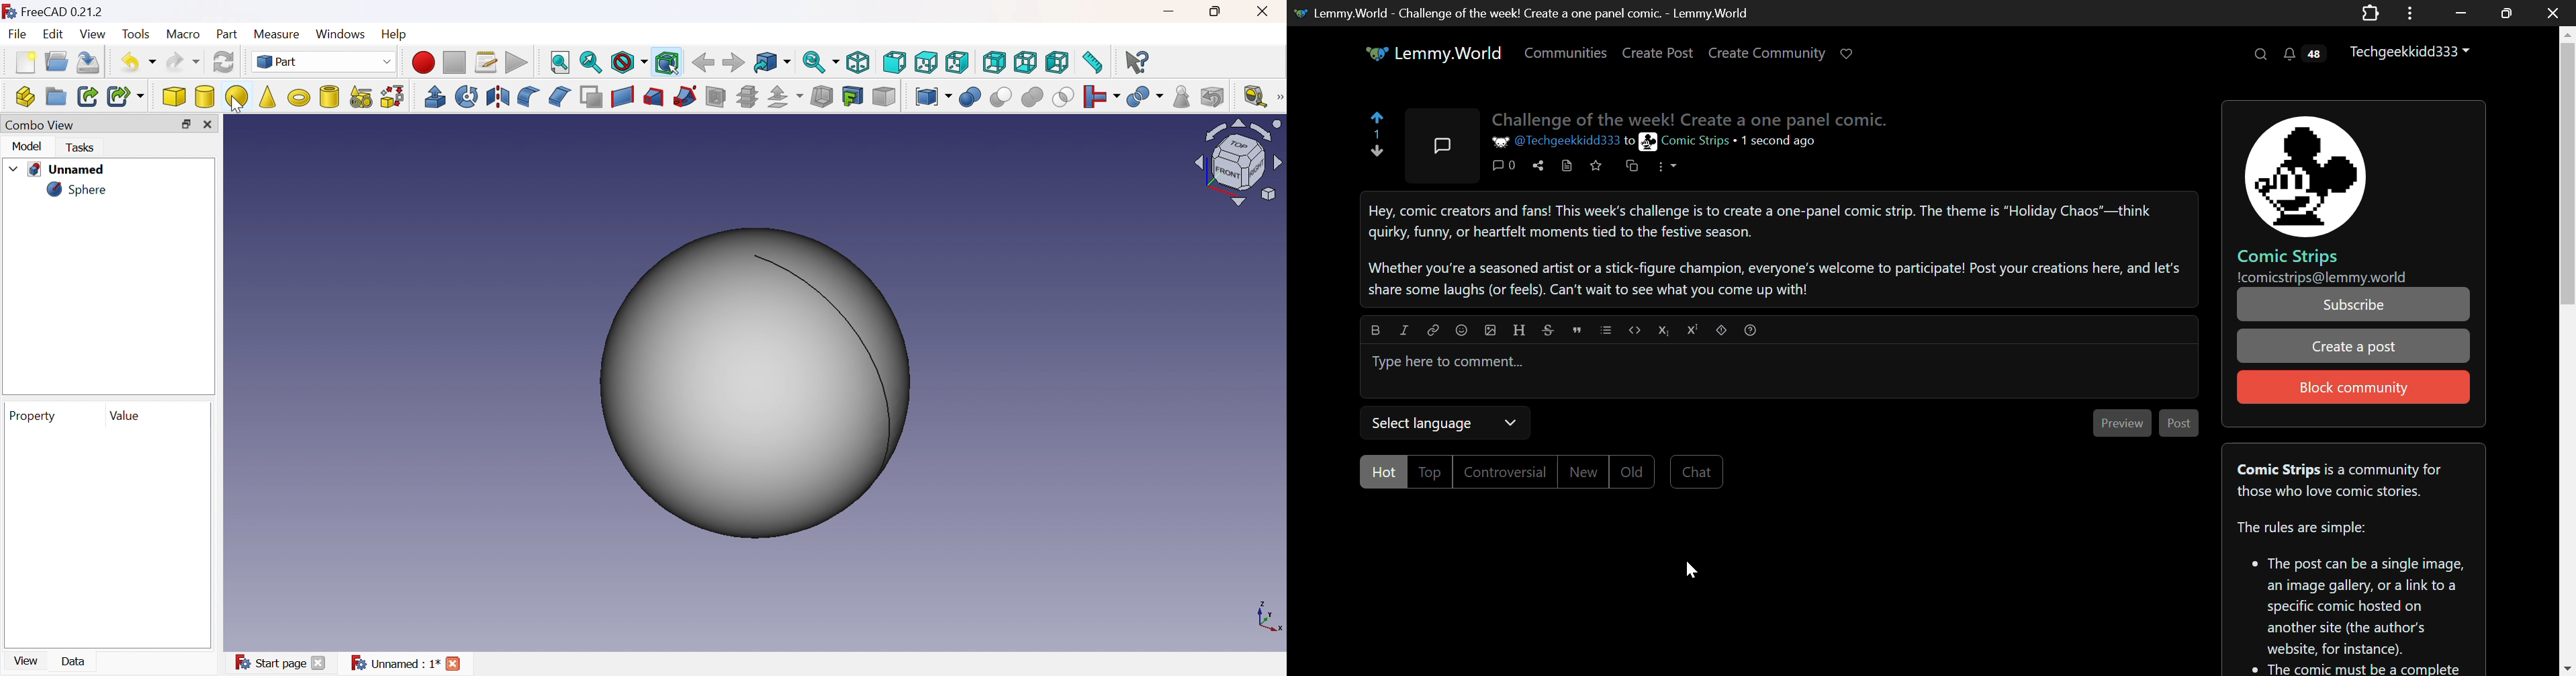 This screenshot has width=2576, height=700. What do you see at coordinates (1182, 97) in the screenshot?
I see `Check geometry` at bounding box center [1182, 97].